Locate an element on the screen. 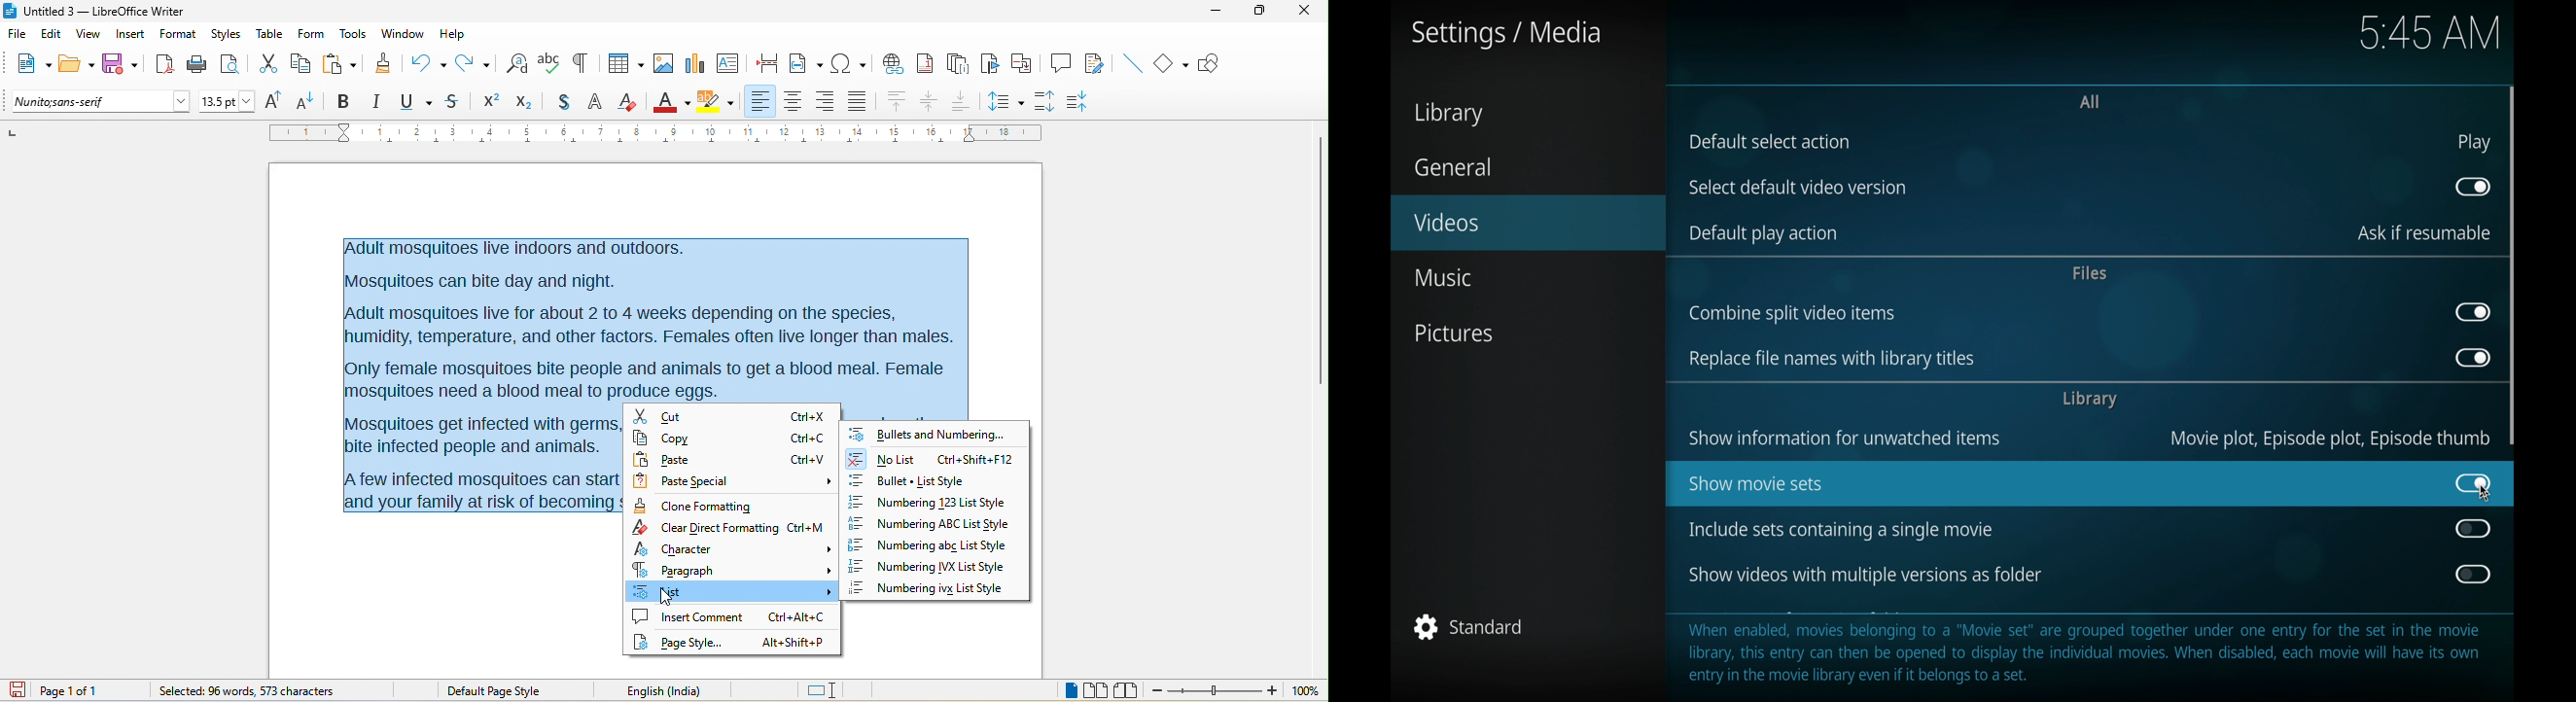 The height and width of the screenshot is (728, 2576). table is located at coordinates (270, 35).